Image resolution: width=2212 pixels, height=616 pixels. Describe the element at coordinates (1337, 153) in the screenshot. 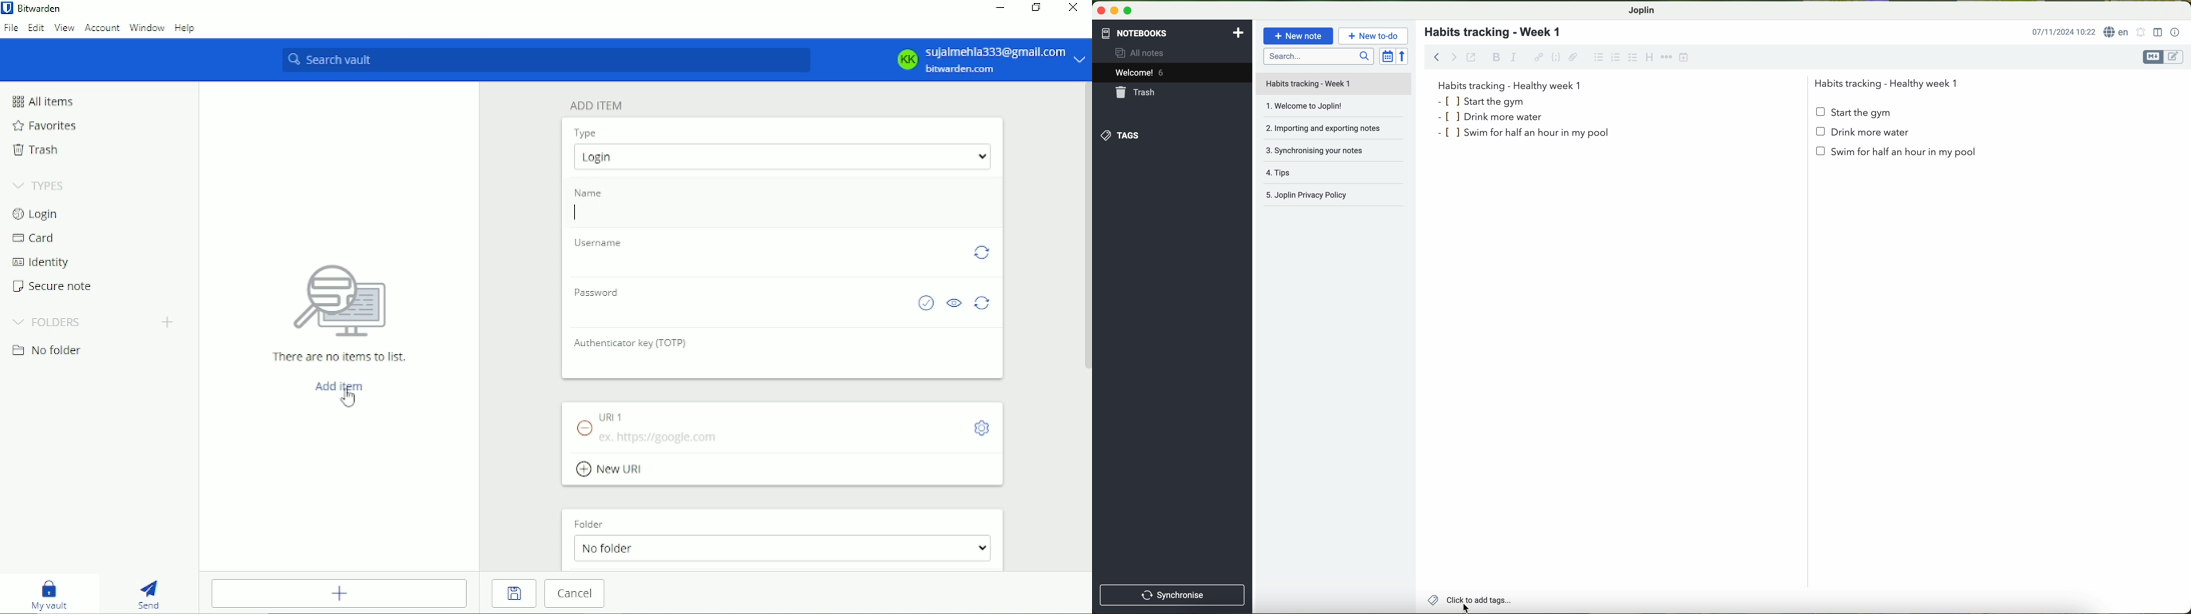

I see `synchronising your notes` at that location.